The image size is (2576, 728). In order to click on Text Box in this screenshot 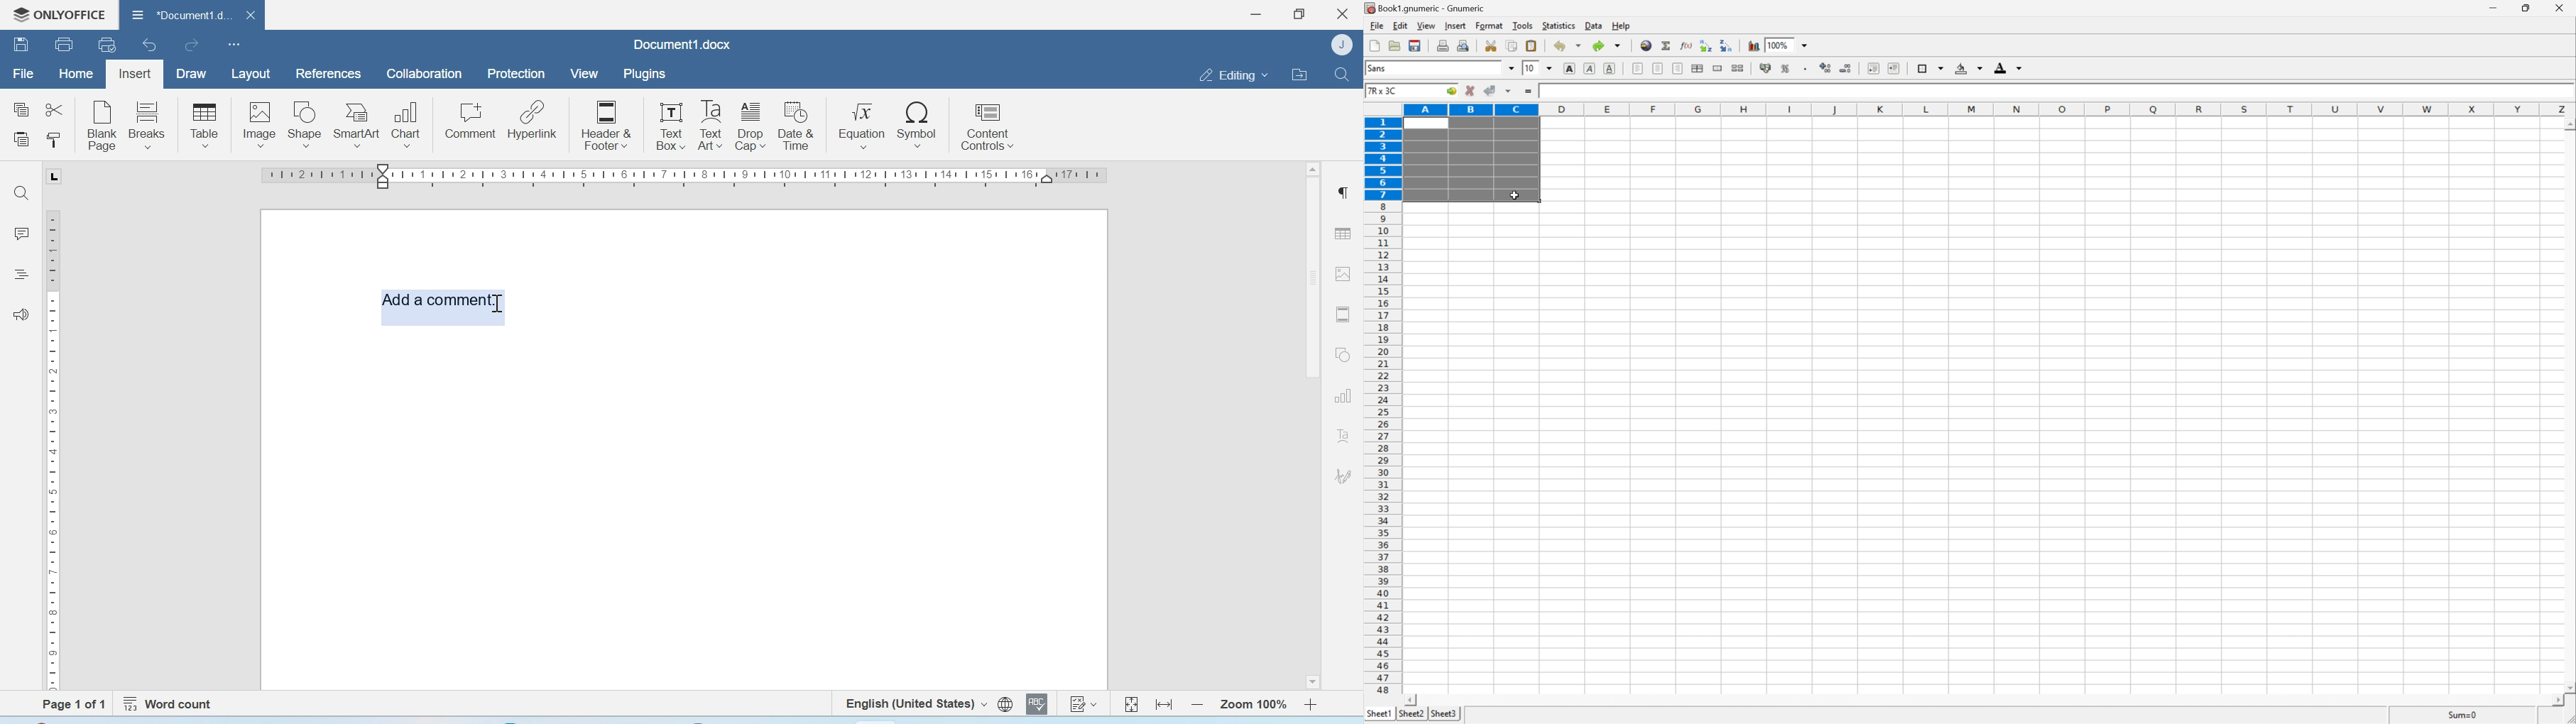, I will do `click(667, 126)`.